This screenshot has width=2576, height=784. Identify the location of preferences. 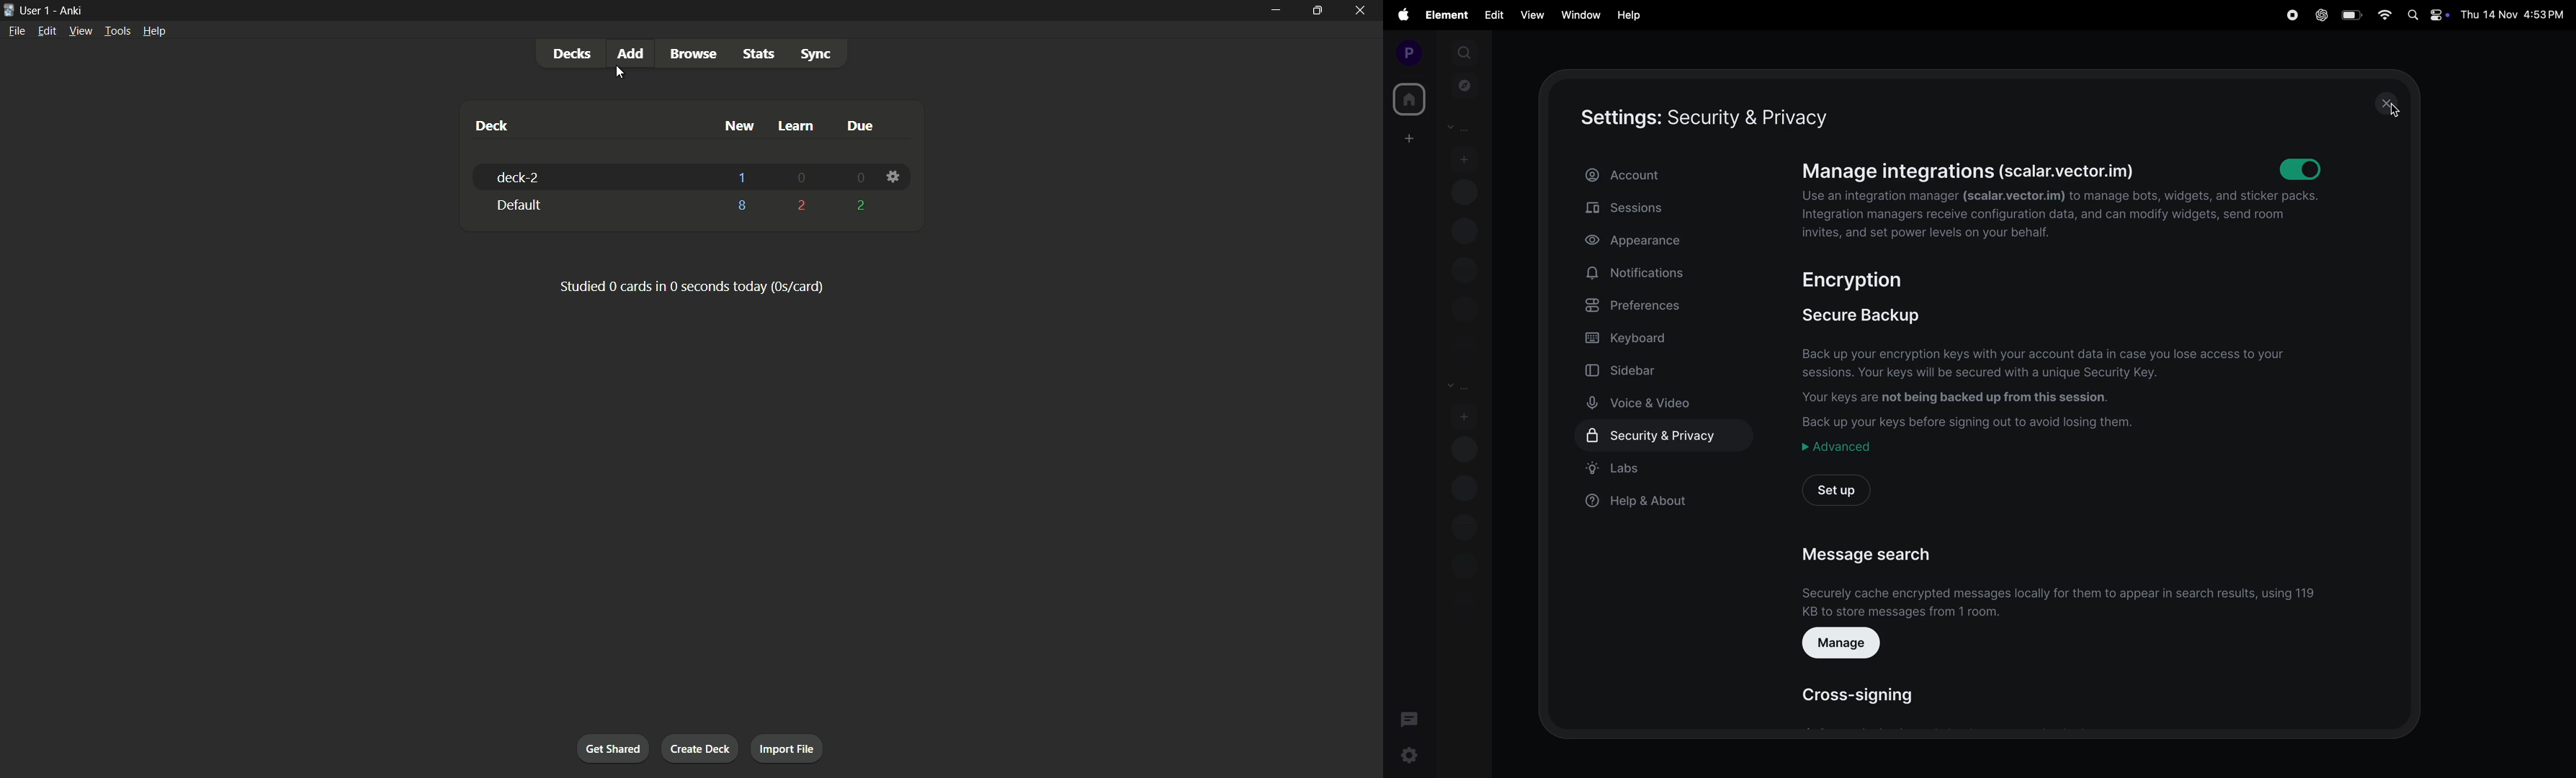
(1629, 307).